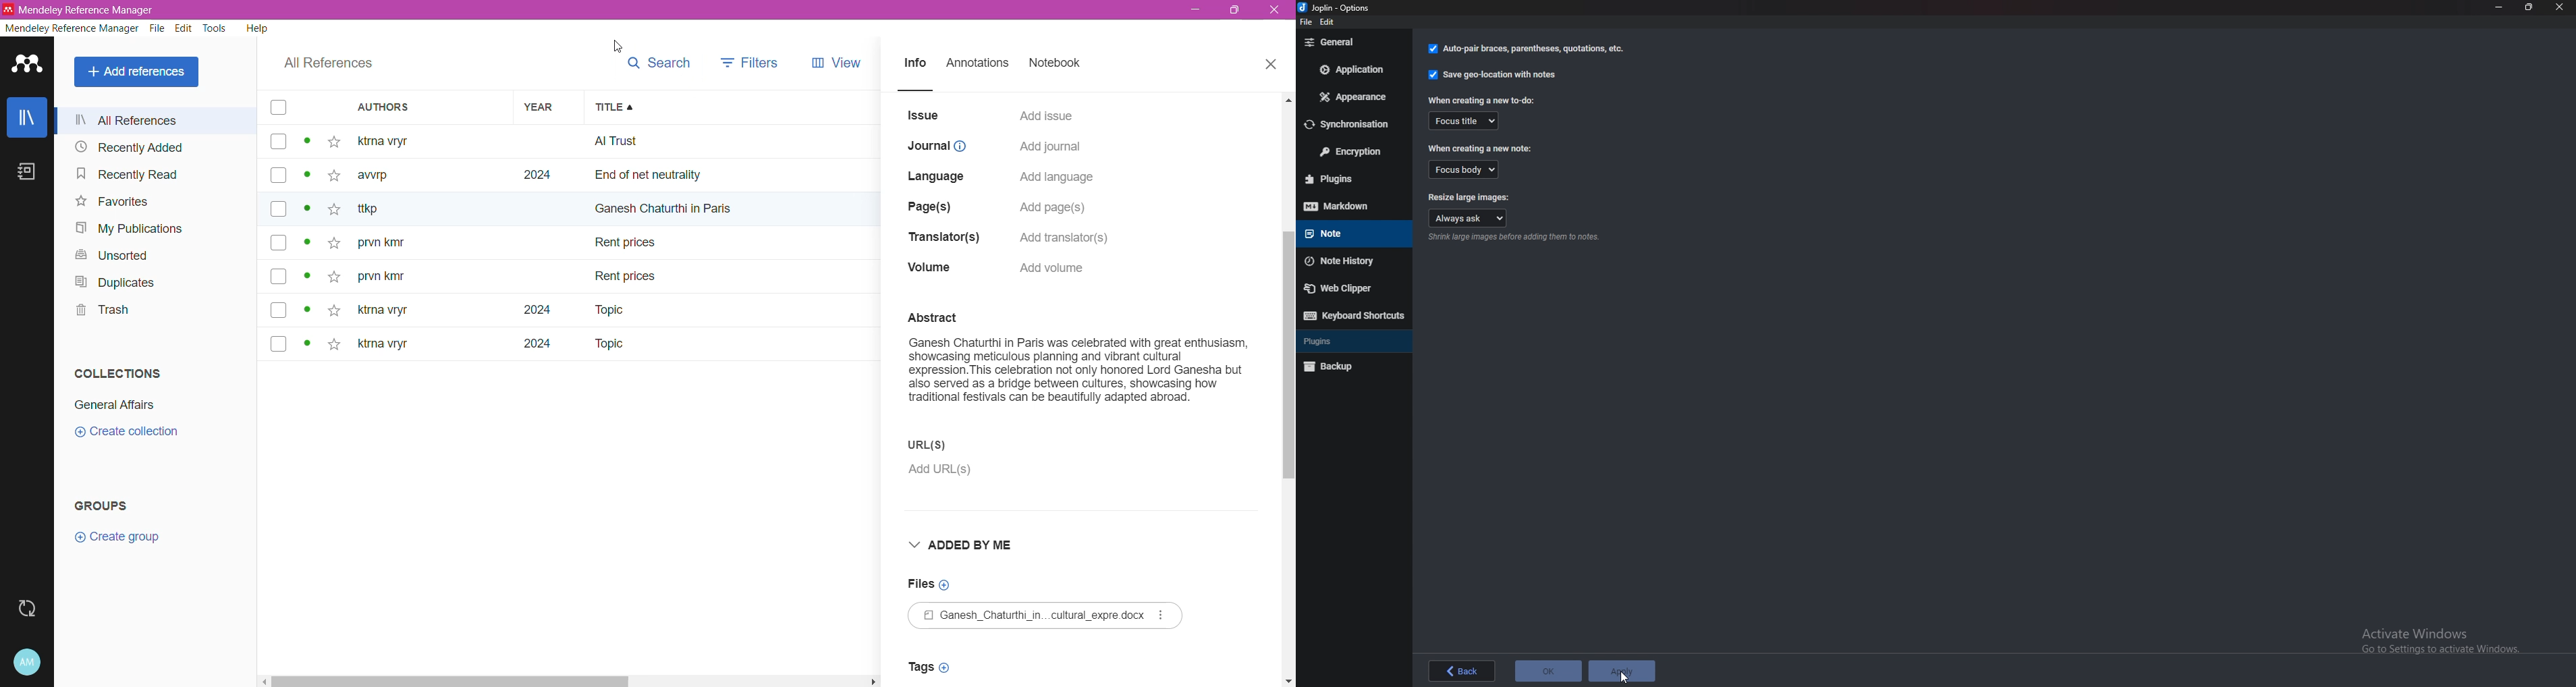  I want to click on Web Clipper, so click(1352, 287).